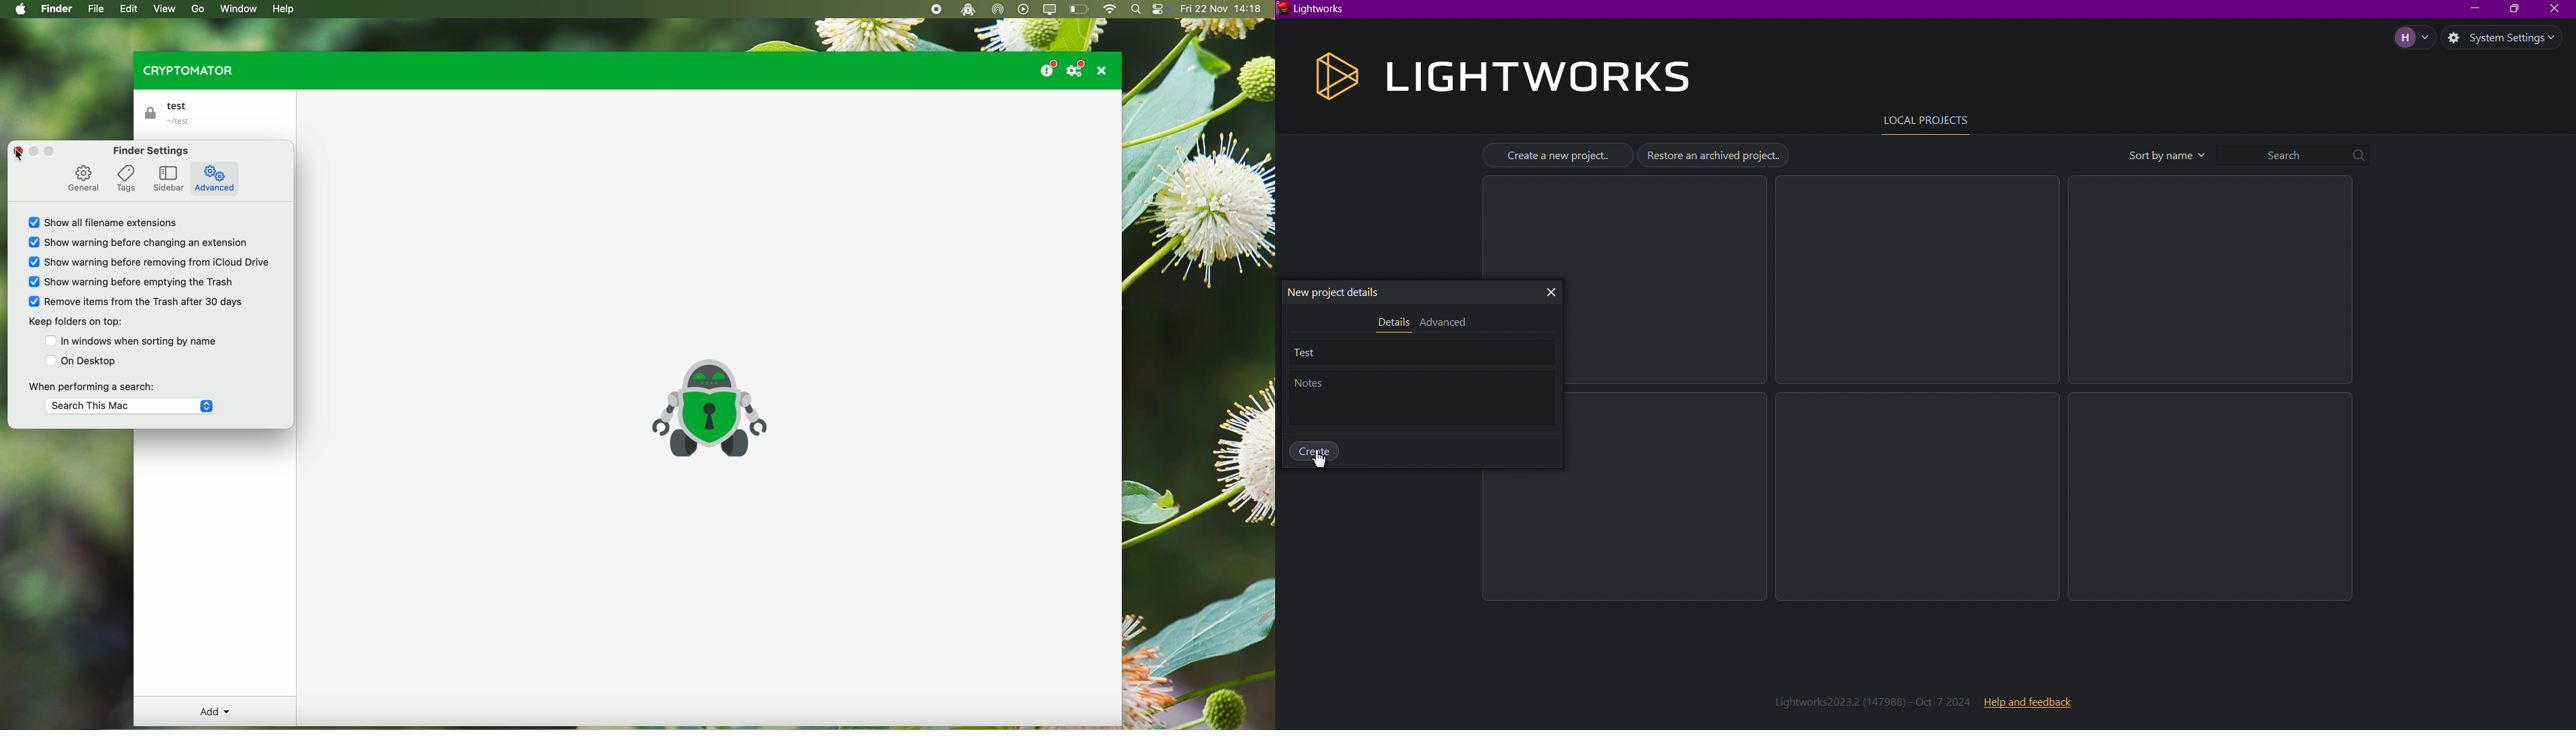  I want to click on Lightworks, so click(1312, 11).